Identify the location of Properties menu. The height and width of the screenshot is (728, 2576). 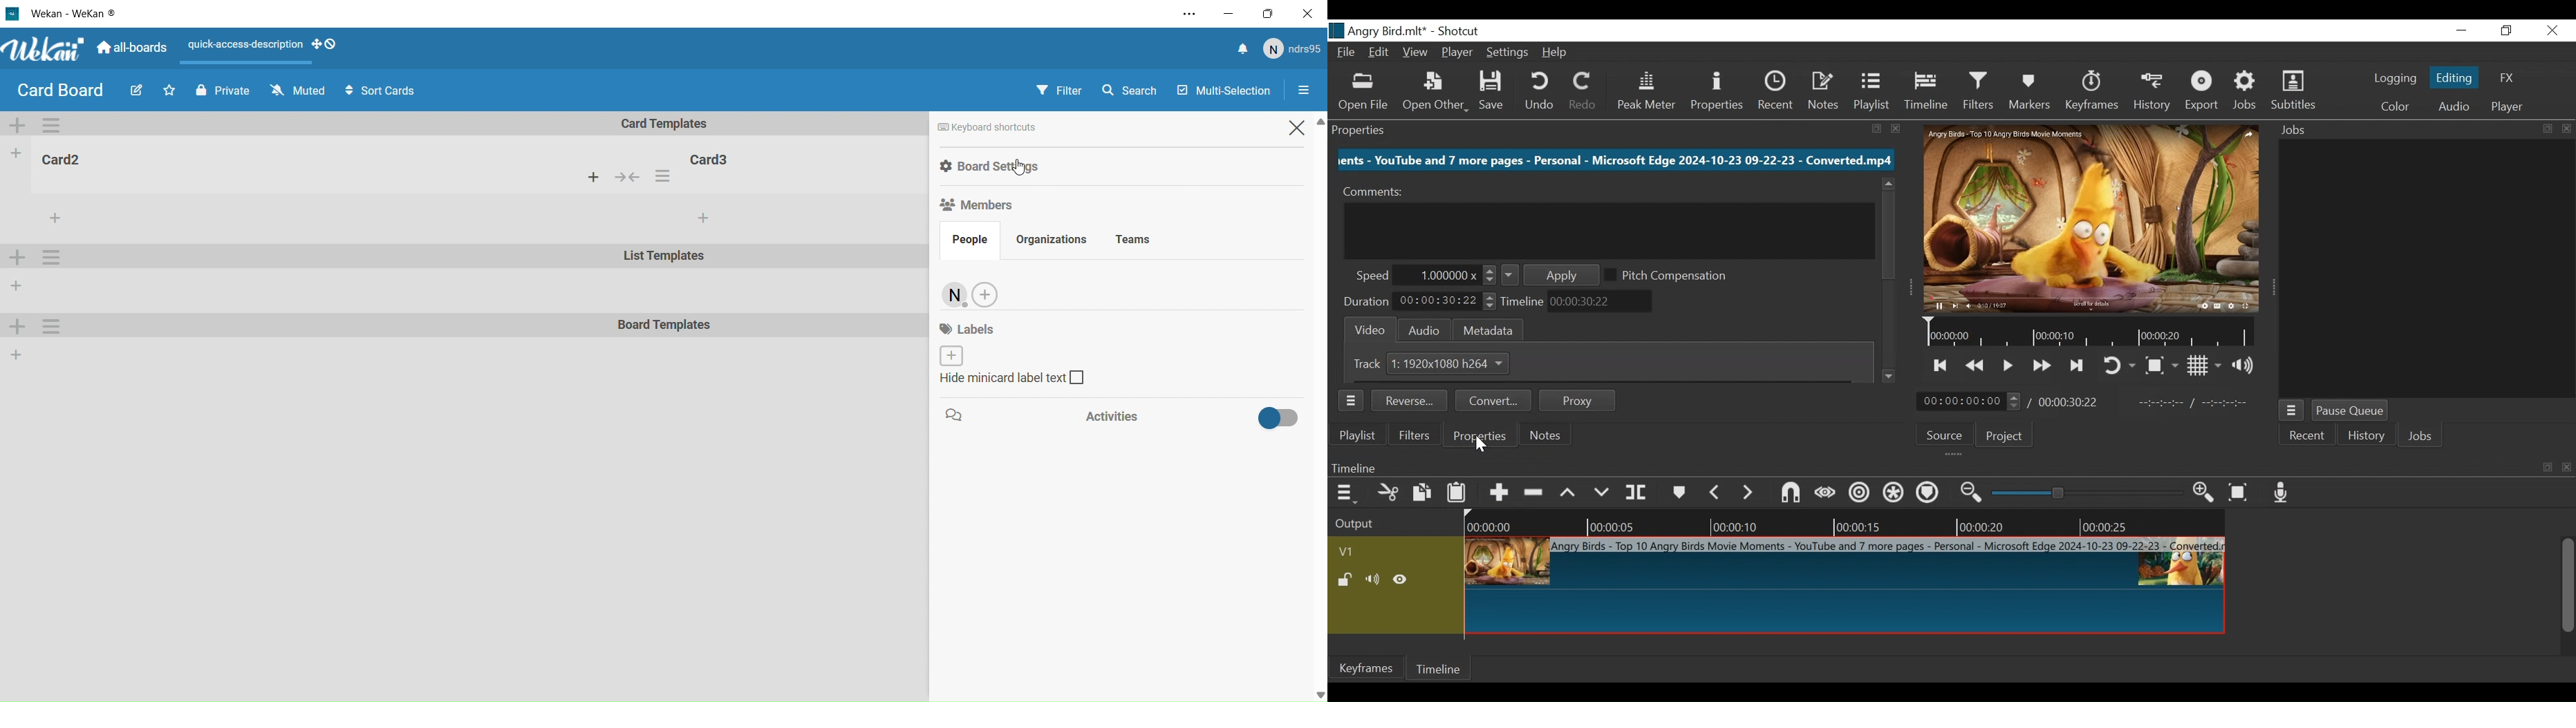
(1349, 402).